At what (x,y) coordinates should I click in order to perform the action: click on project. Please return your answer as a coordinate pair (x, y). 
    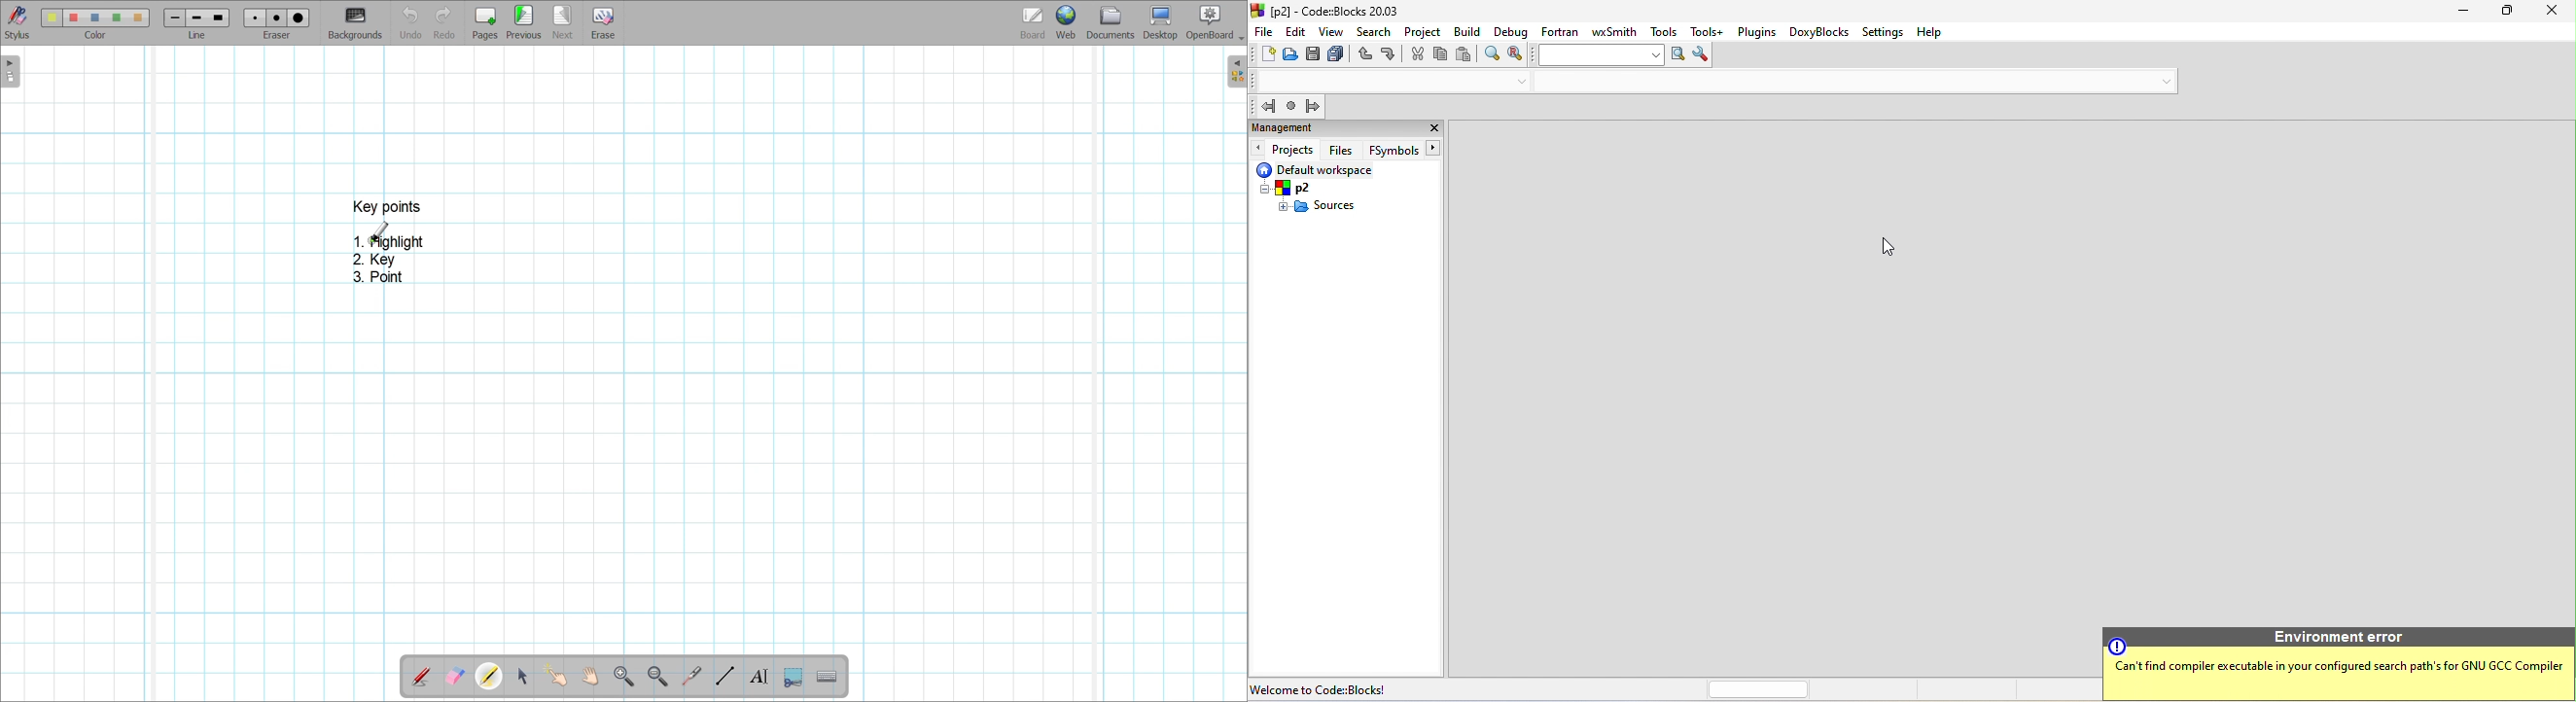
    Looking at the image, I should click on (1423, 32).